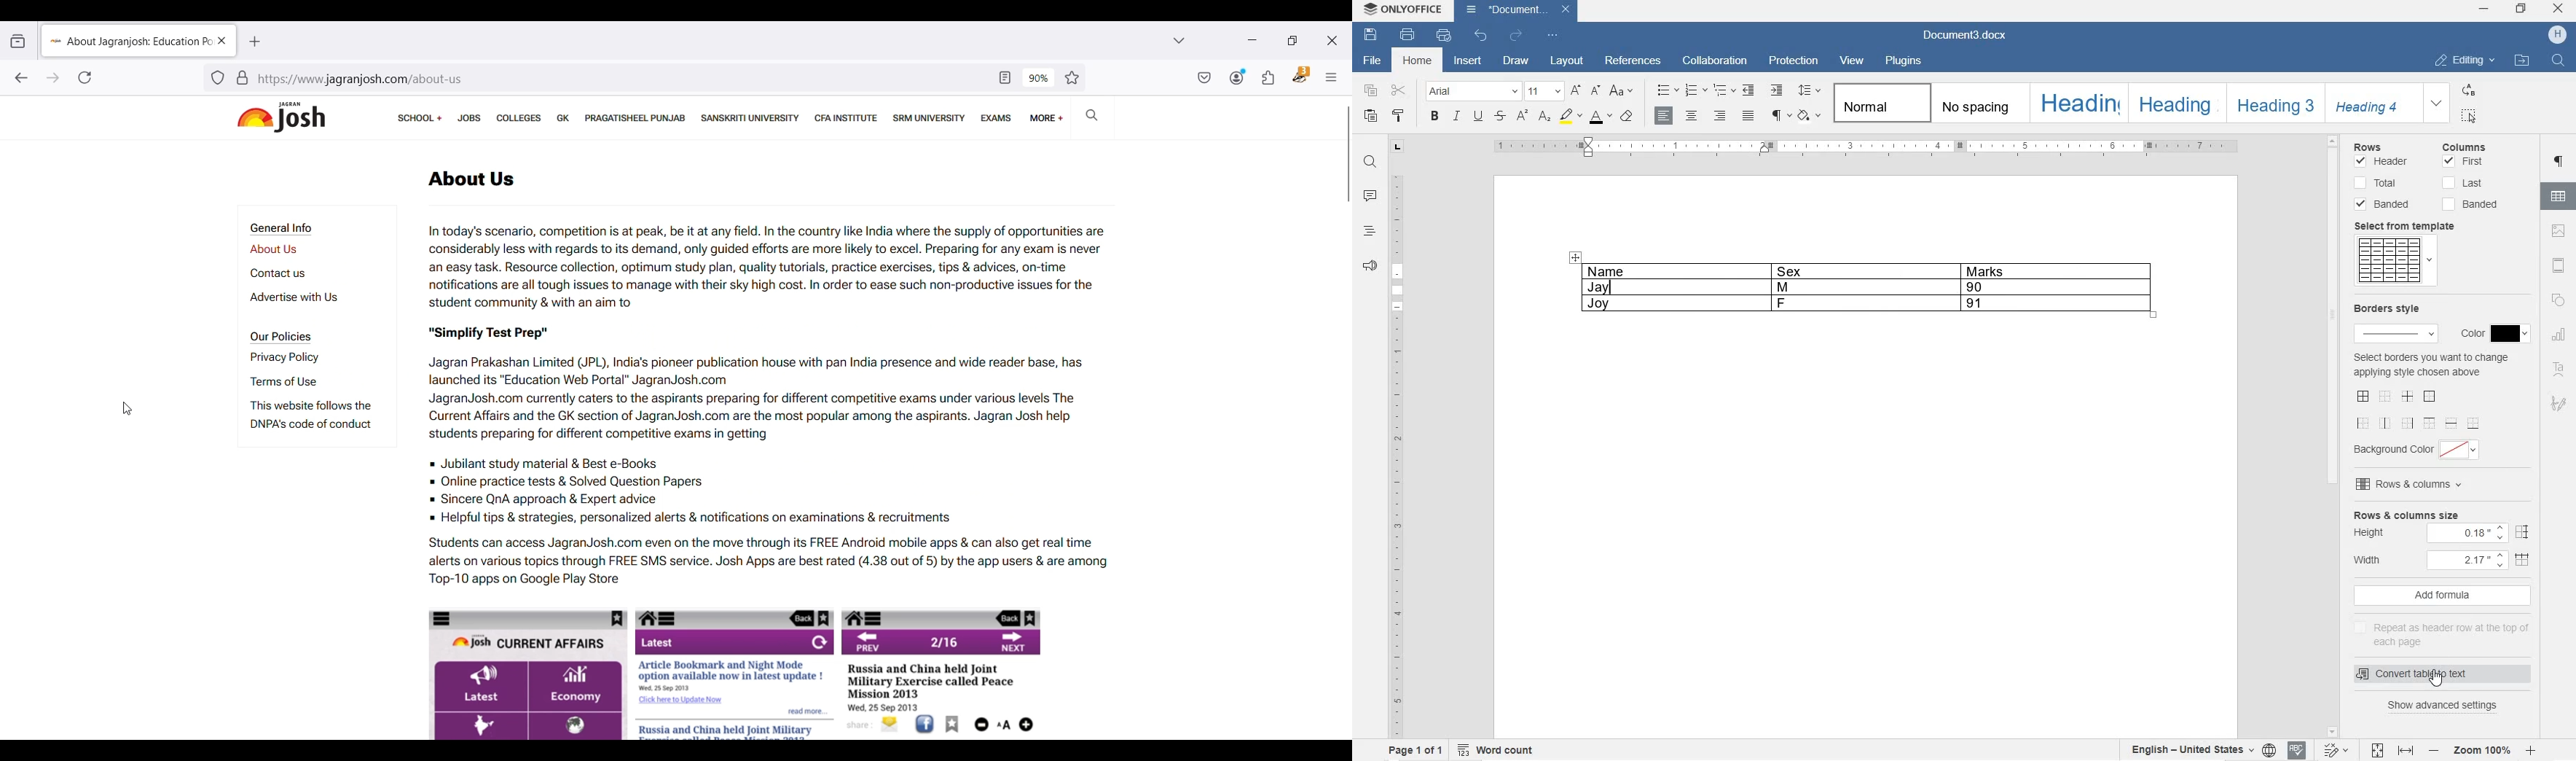 This screenshot has width=2576, height=784. Describe the element at coordinates (2484, 7) in the screenshot. I see `MINIMIZE` at that location.